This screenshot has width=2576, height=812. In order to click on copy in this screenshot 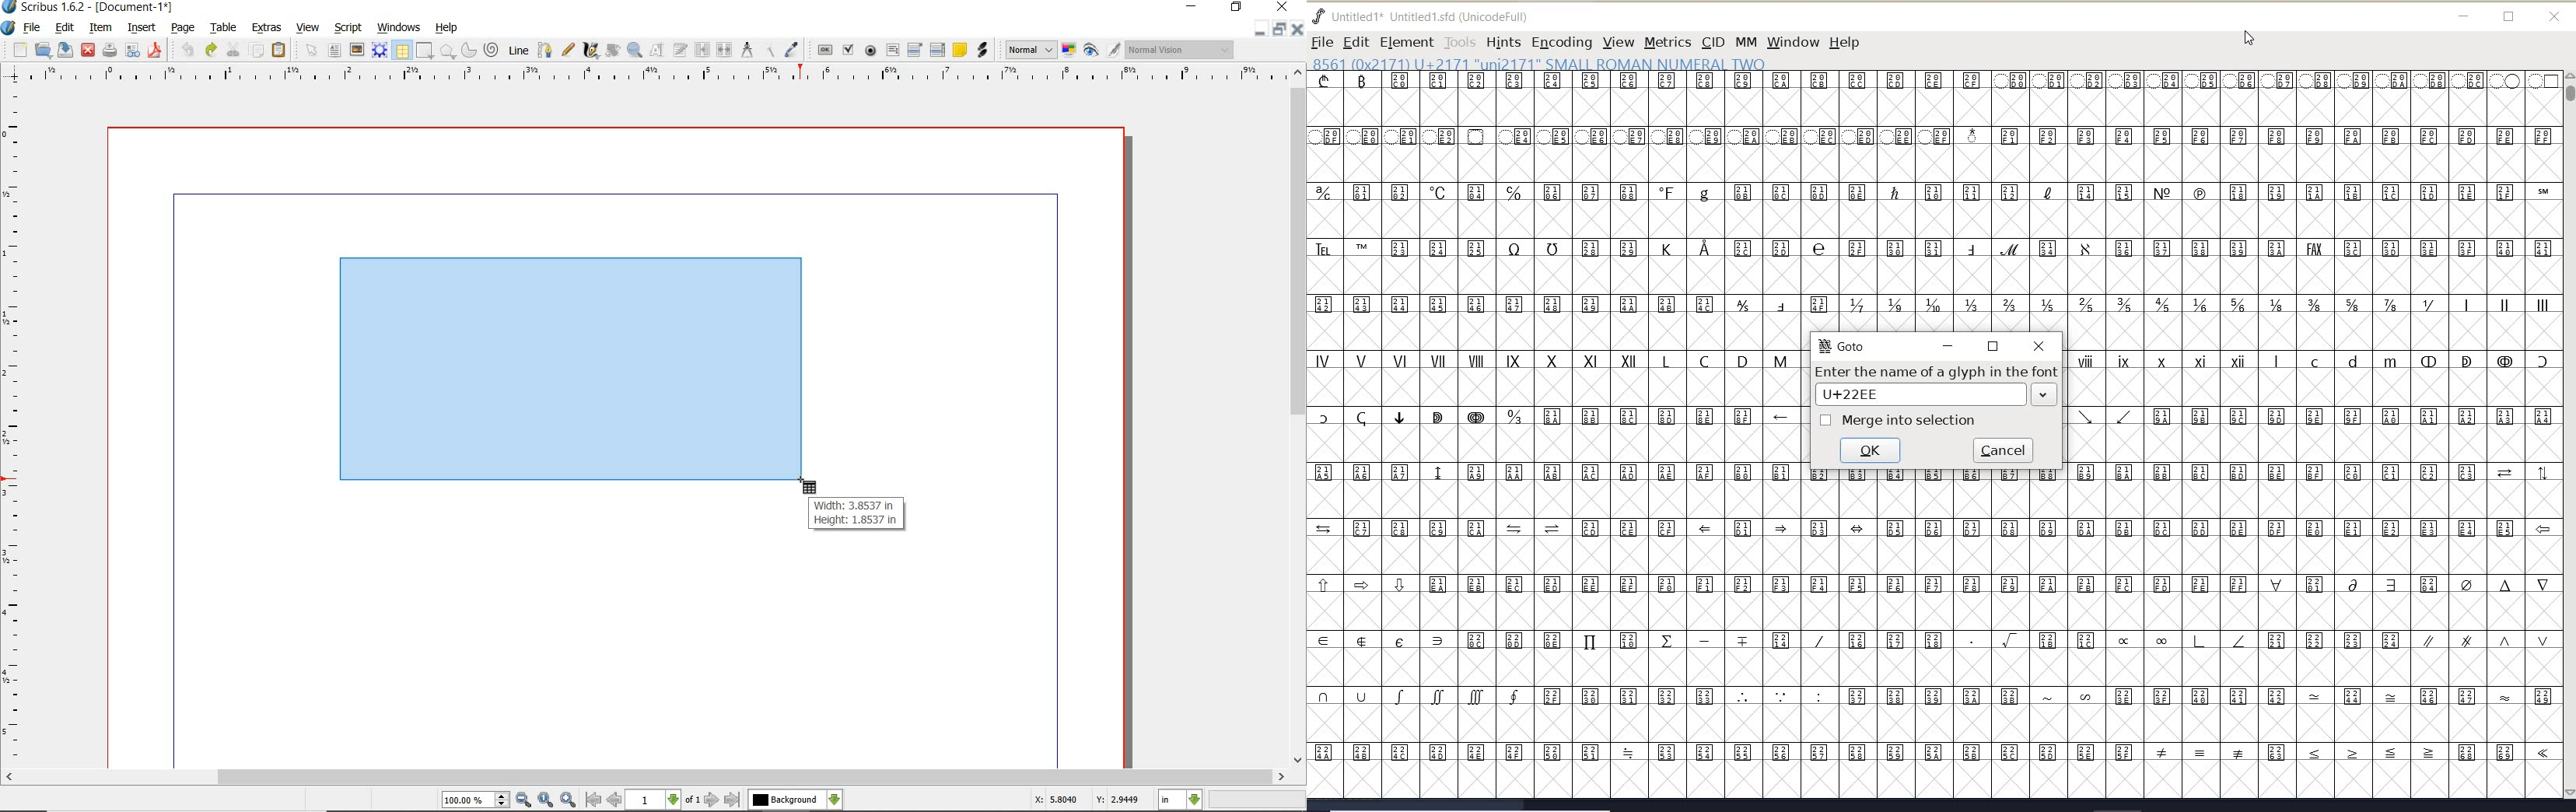, I will do `click(257, 51)`.